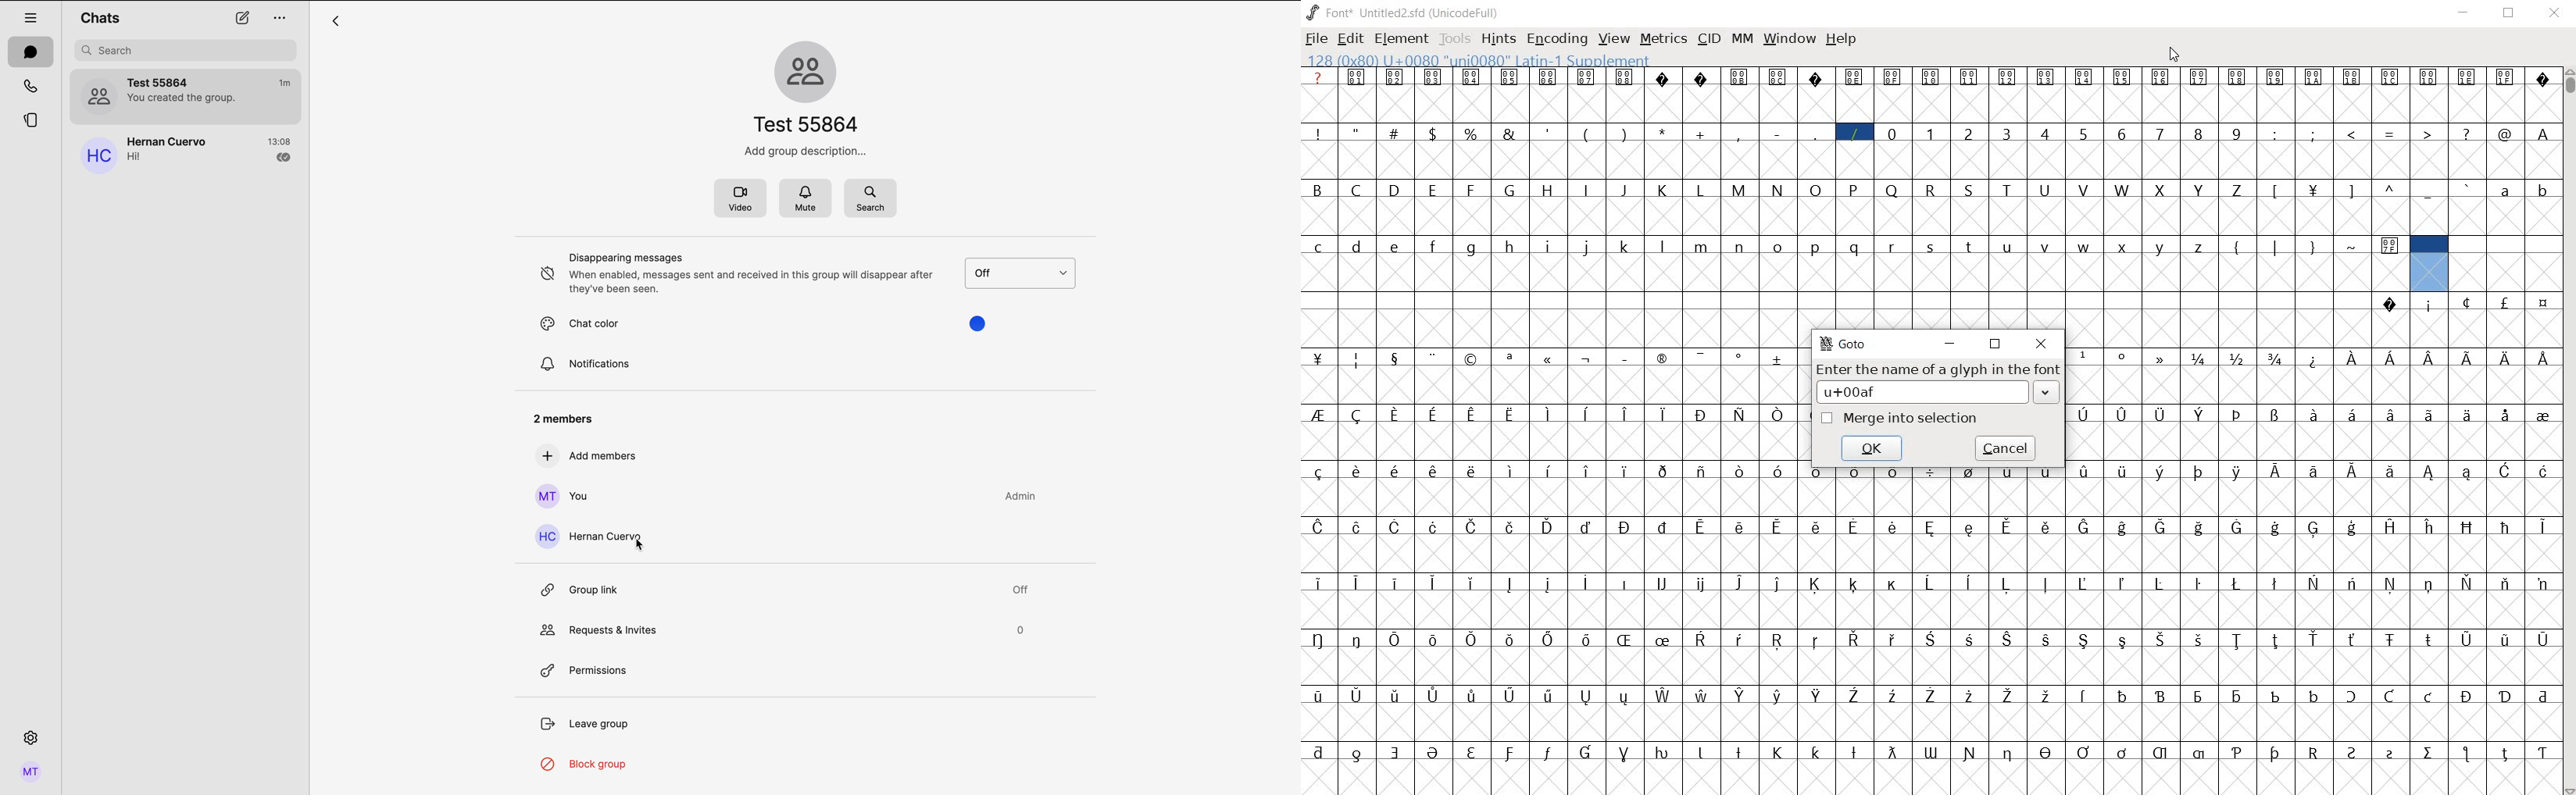 The height and width of the screenshot is (812, 2576). Describe the element at coordinates (1549, 76) in the screenshot. I see `Symbol` at that location.